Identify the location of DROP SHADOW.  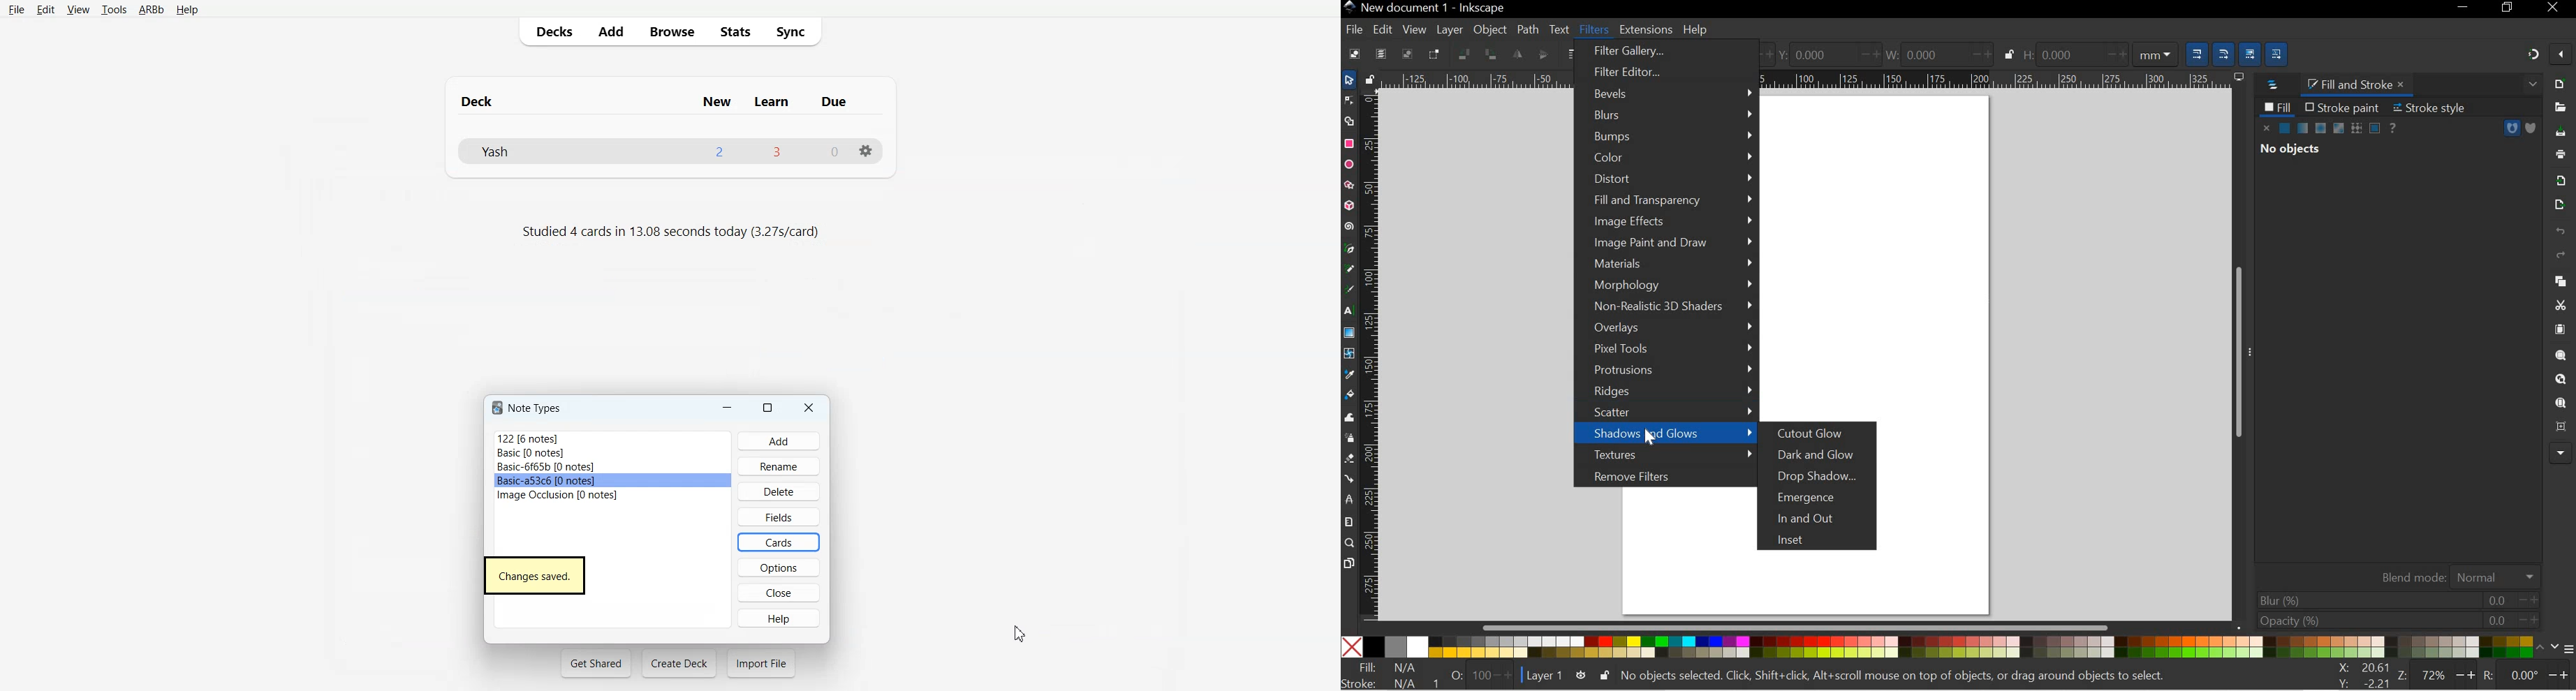
(1823, 477).